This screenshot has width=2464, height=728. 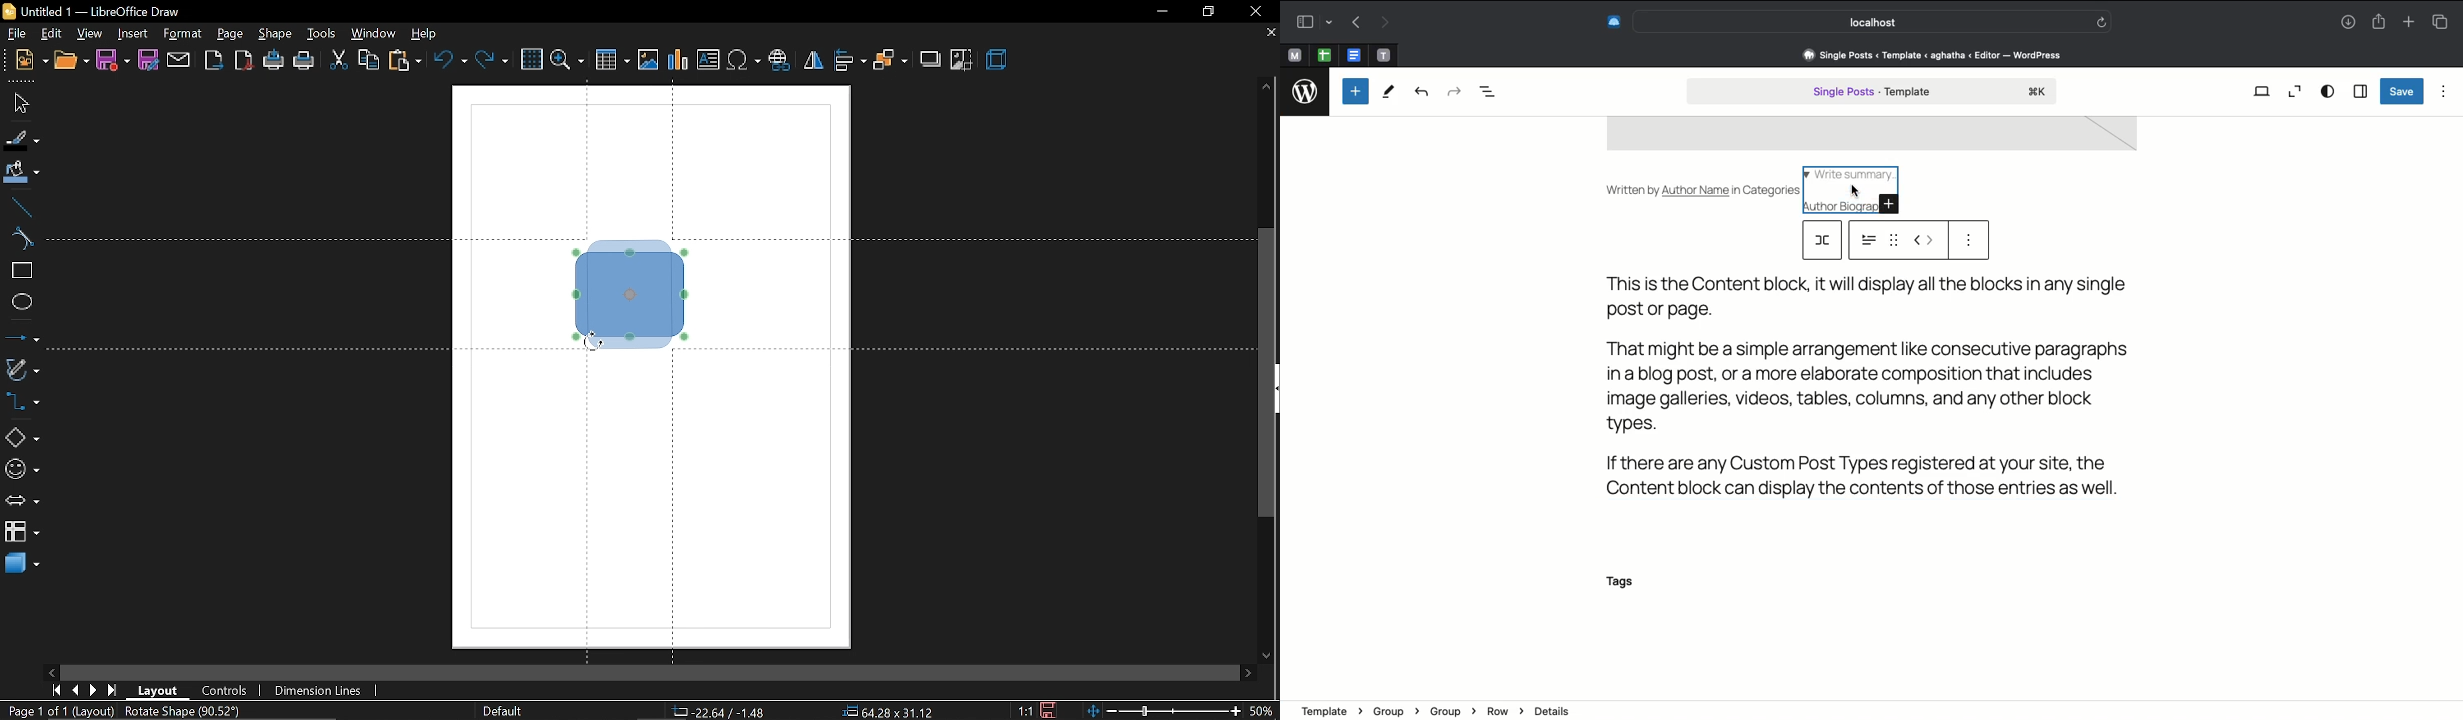 I want to click on Download, so click(x=2346, y=23).